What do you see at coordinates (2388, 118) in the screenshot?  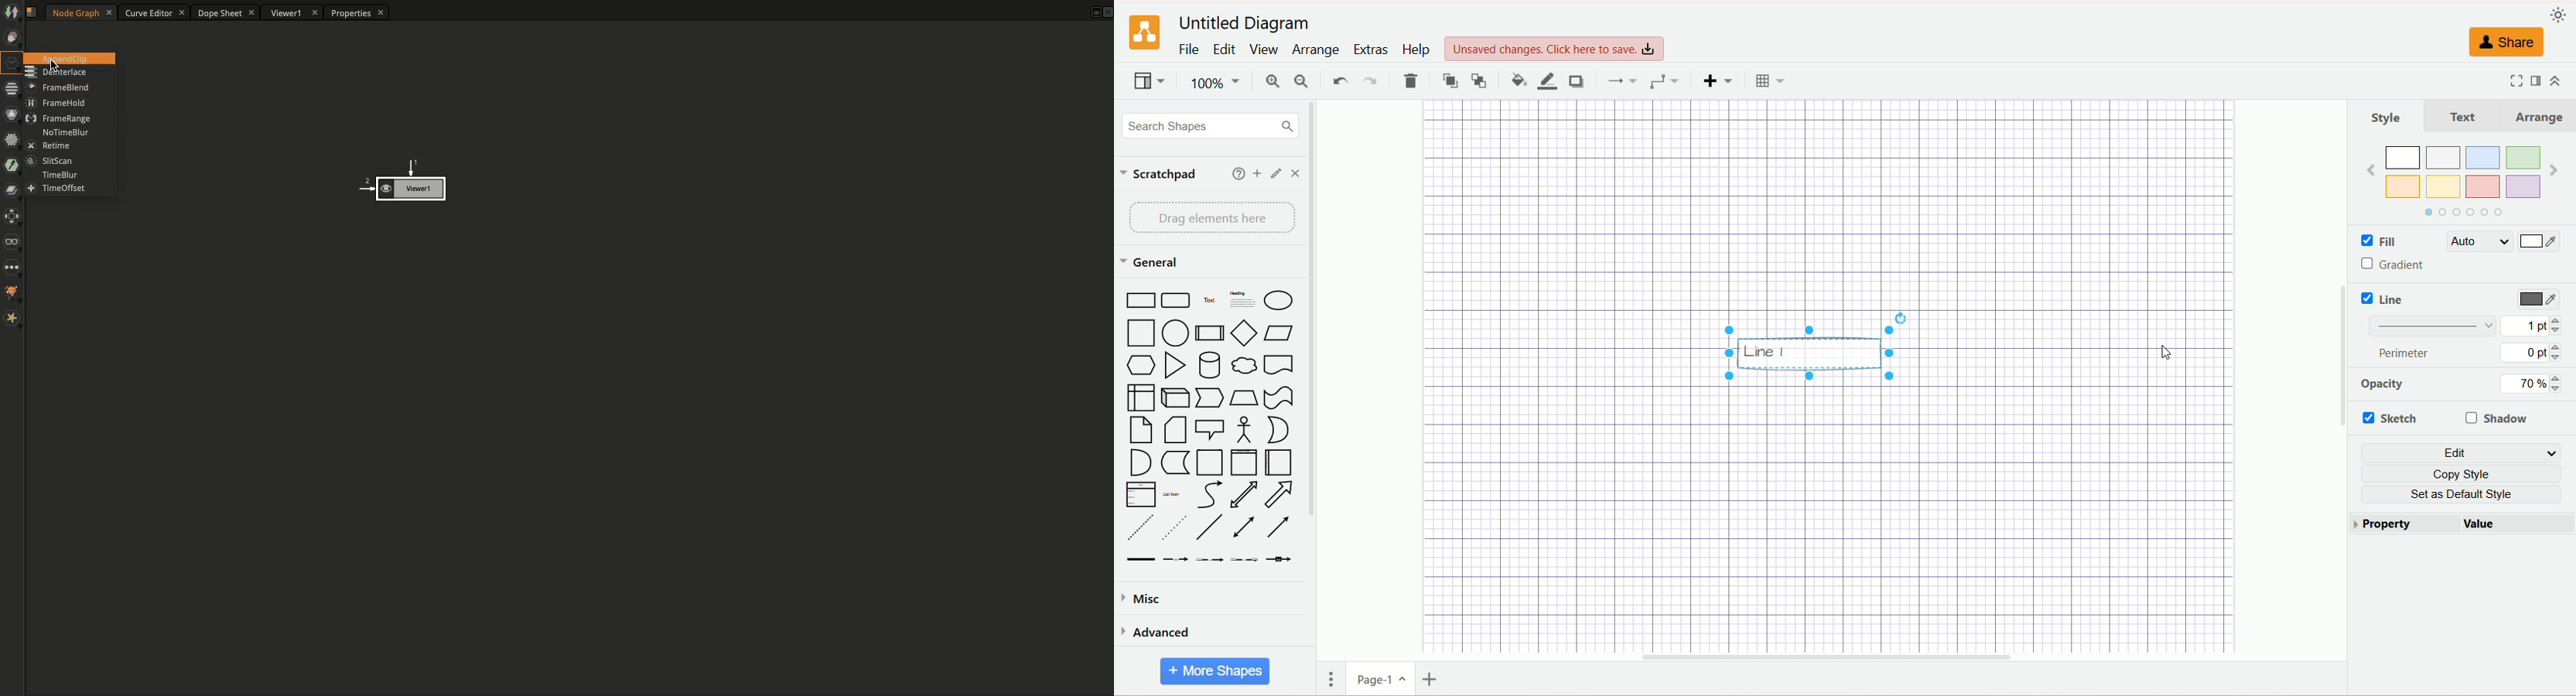 I see `Style` at bounding box center [2388, 118].